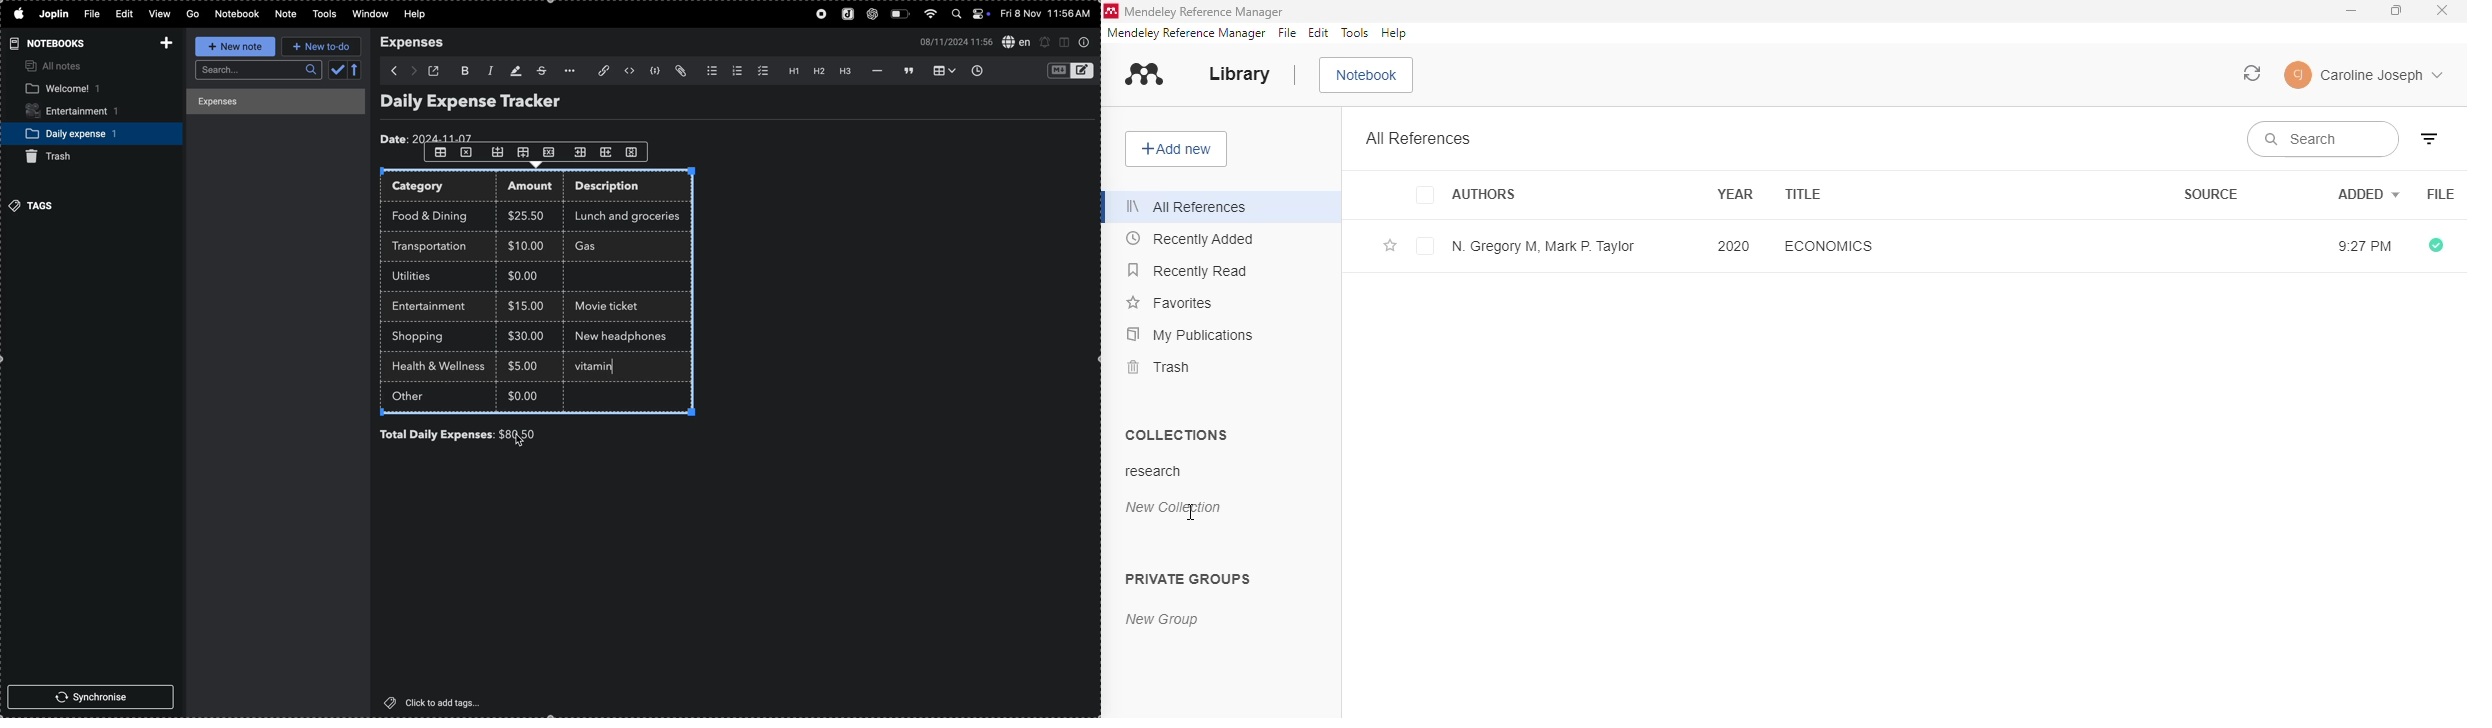  Describe the element at coordinates (1804, 194) in the screenshot. I see `title` at that location.